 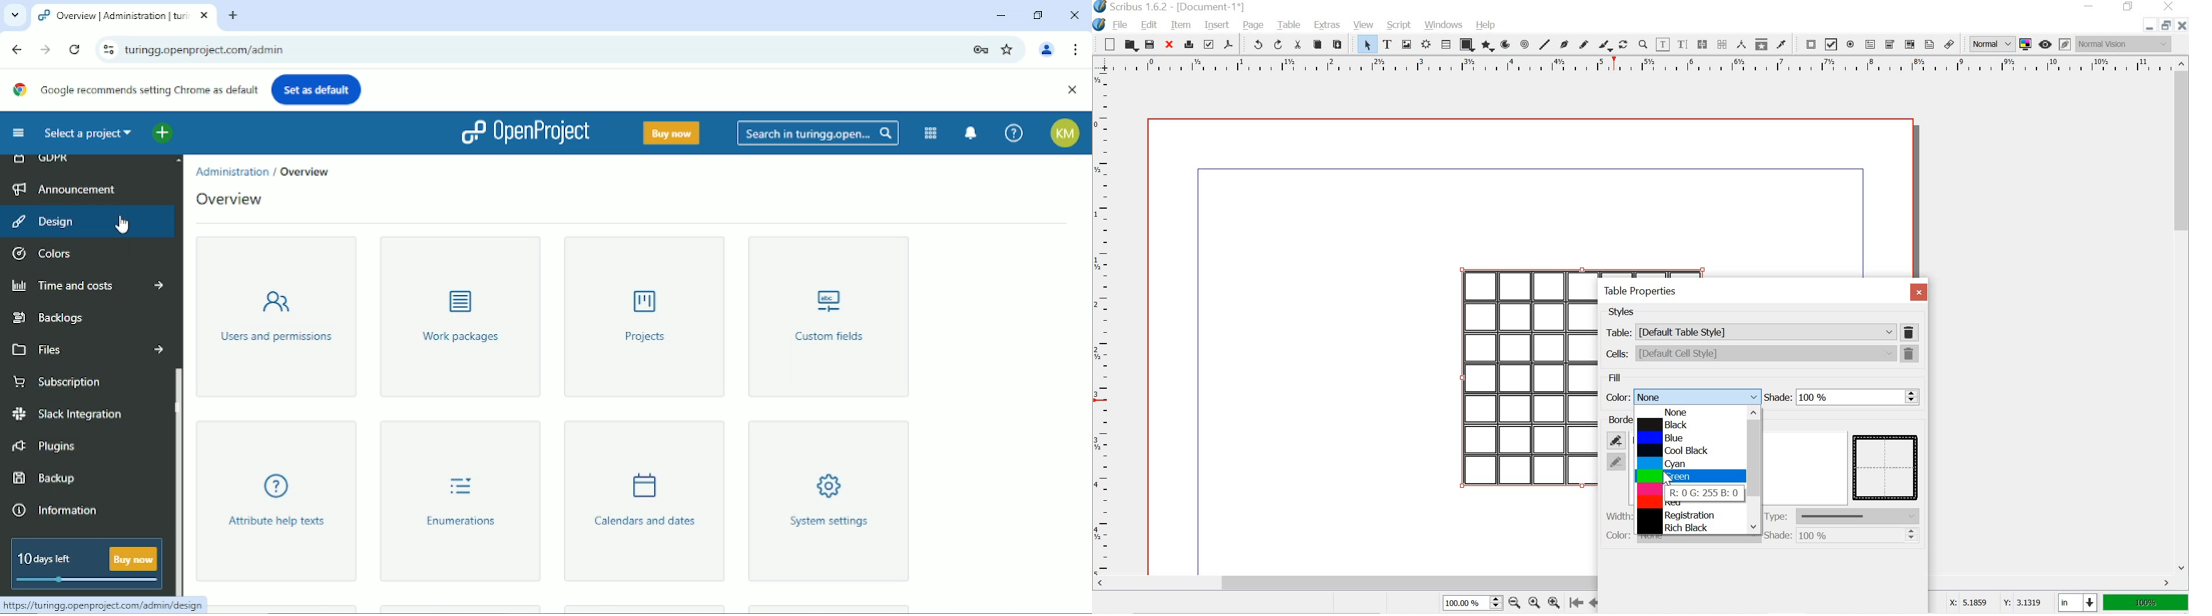 What do you see at coordinates (1325, 26) in the screenshot?
I see `extras` at bounding box center [1325, 26].